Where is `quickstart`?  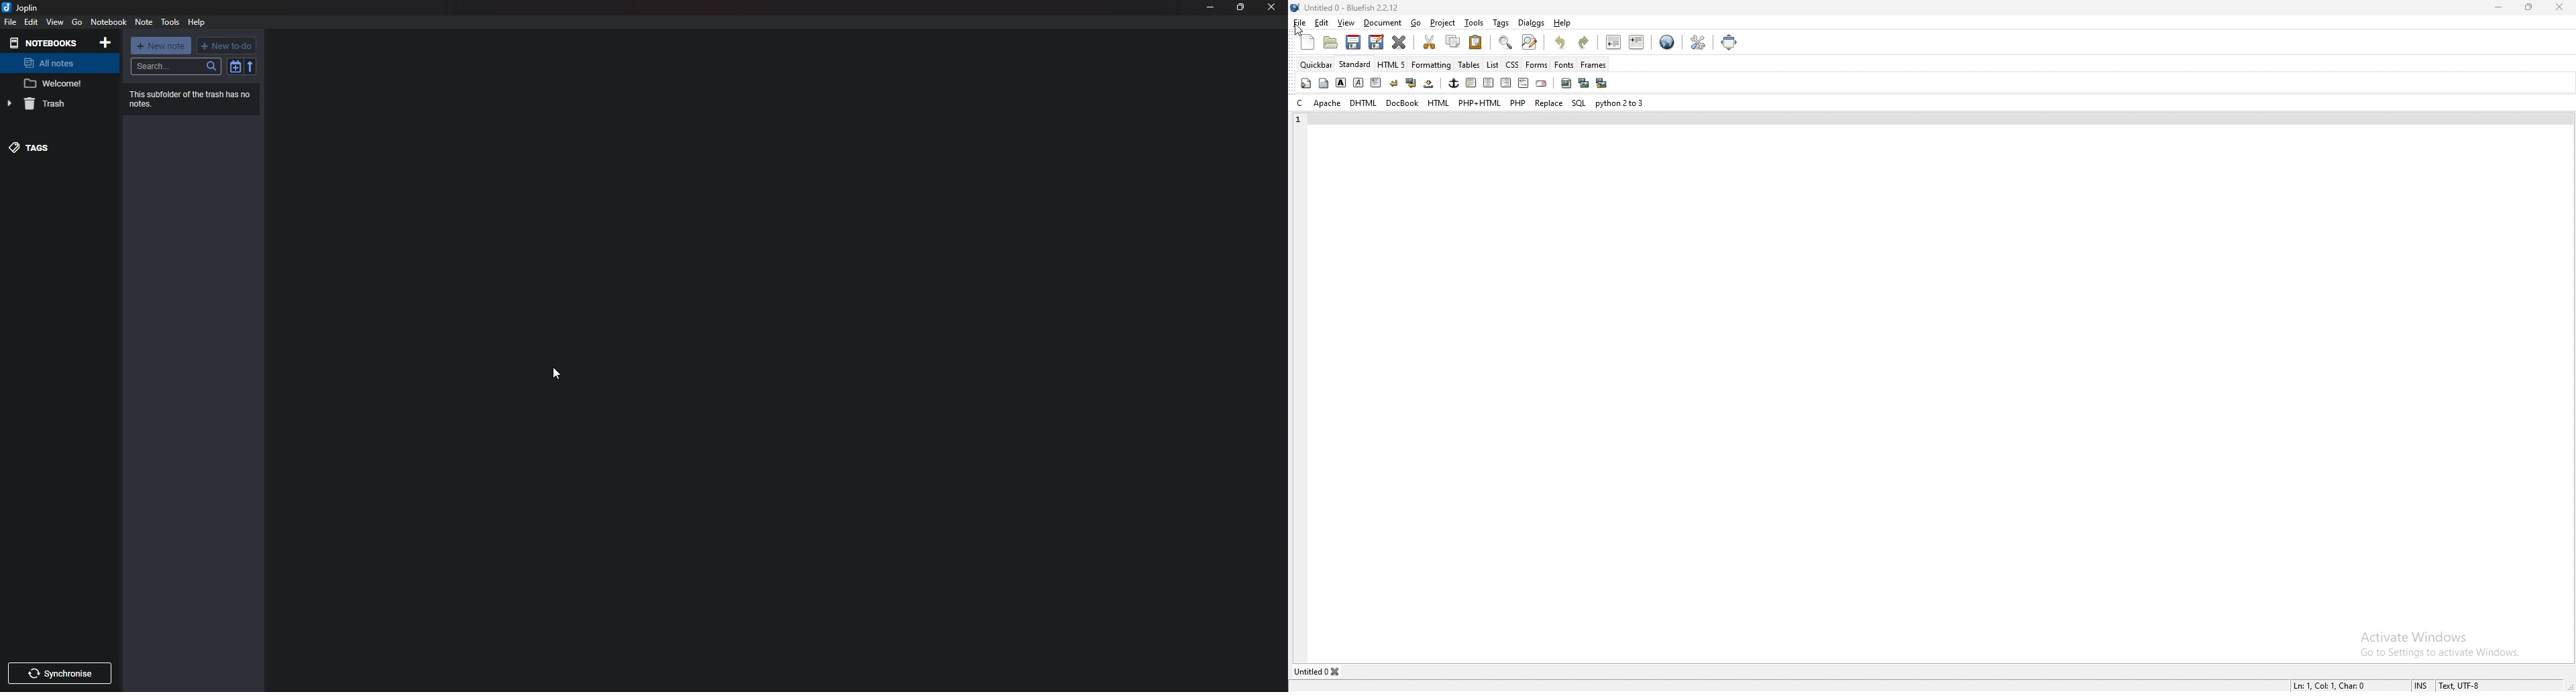 quickstart is located at coordinates (1305, 83).